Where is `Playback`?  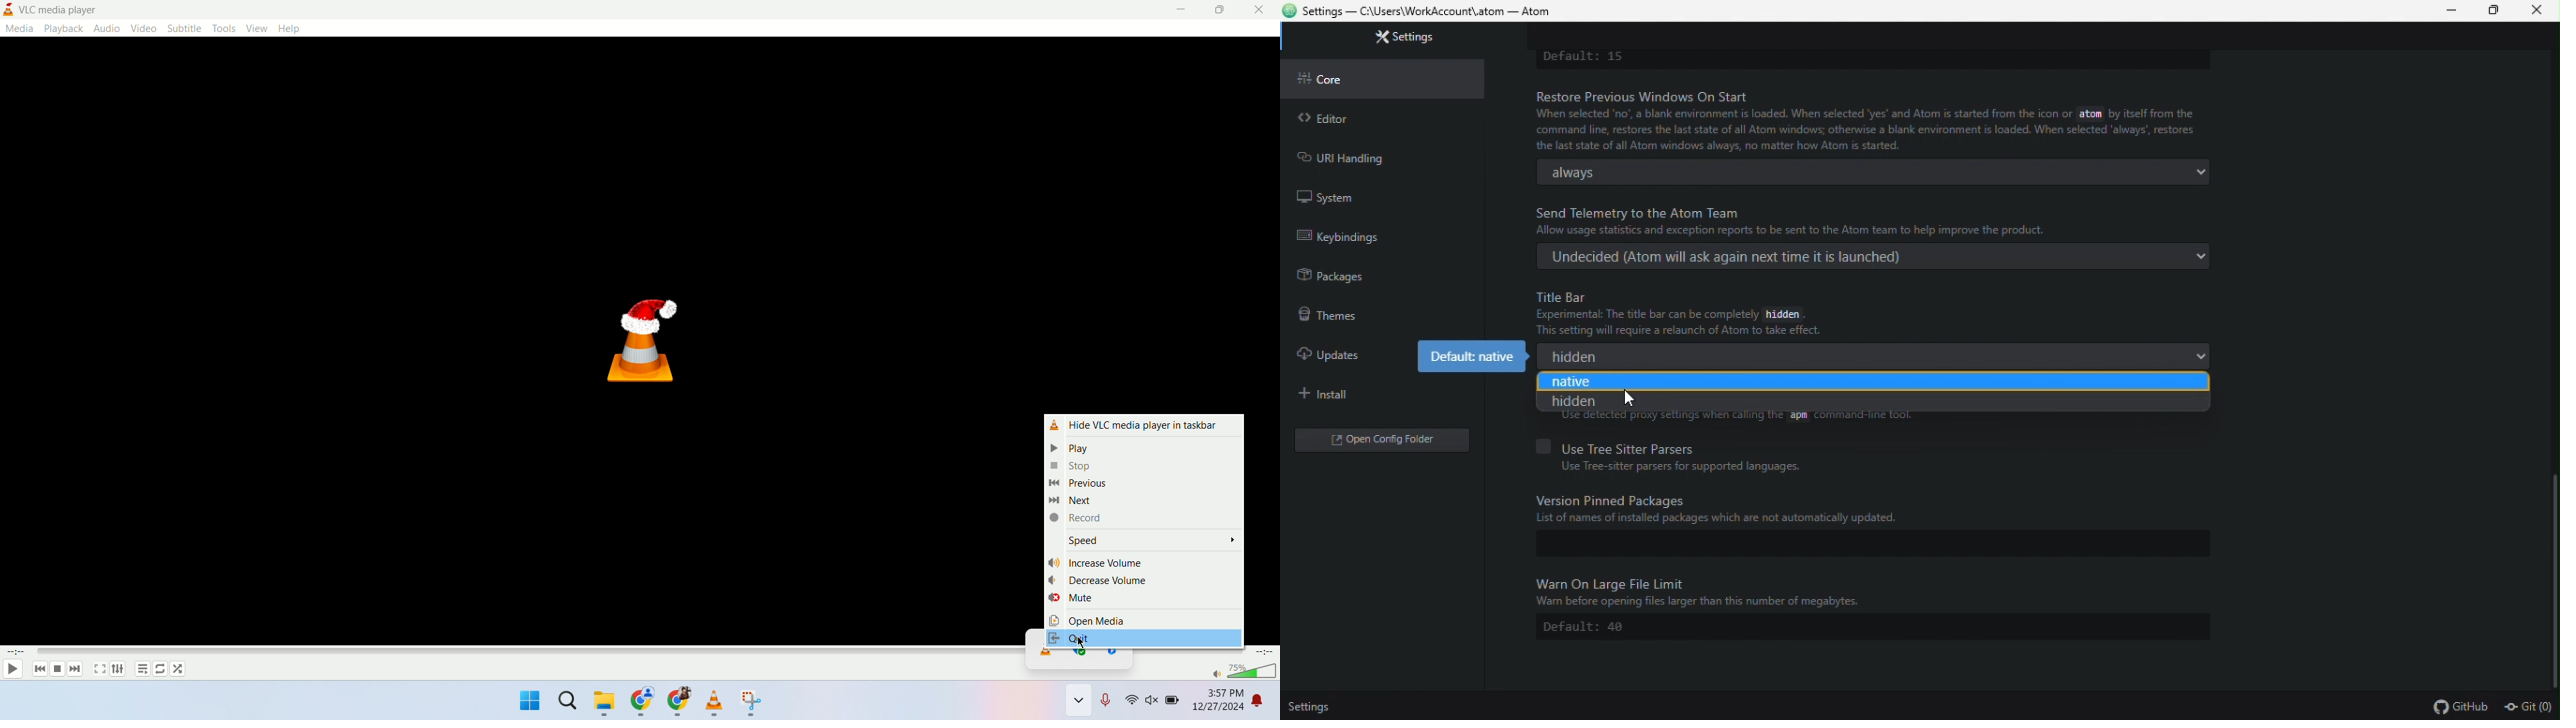
Playback is located at coordinates (63, 28).